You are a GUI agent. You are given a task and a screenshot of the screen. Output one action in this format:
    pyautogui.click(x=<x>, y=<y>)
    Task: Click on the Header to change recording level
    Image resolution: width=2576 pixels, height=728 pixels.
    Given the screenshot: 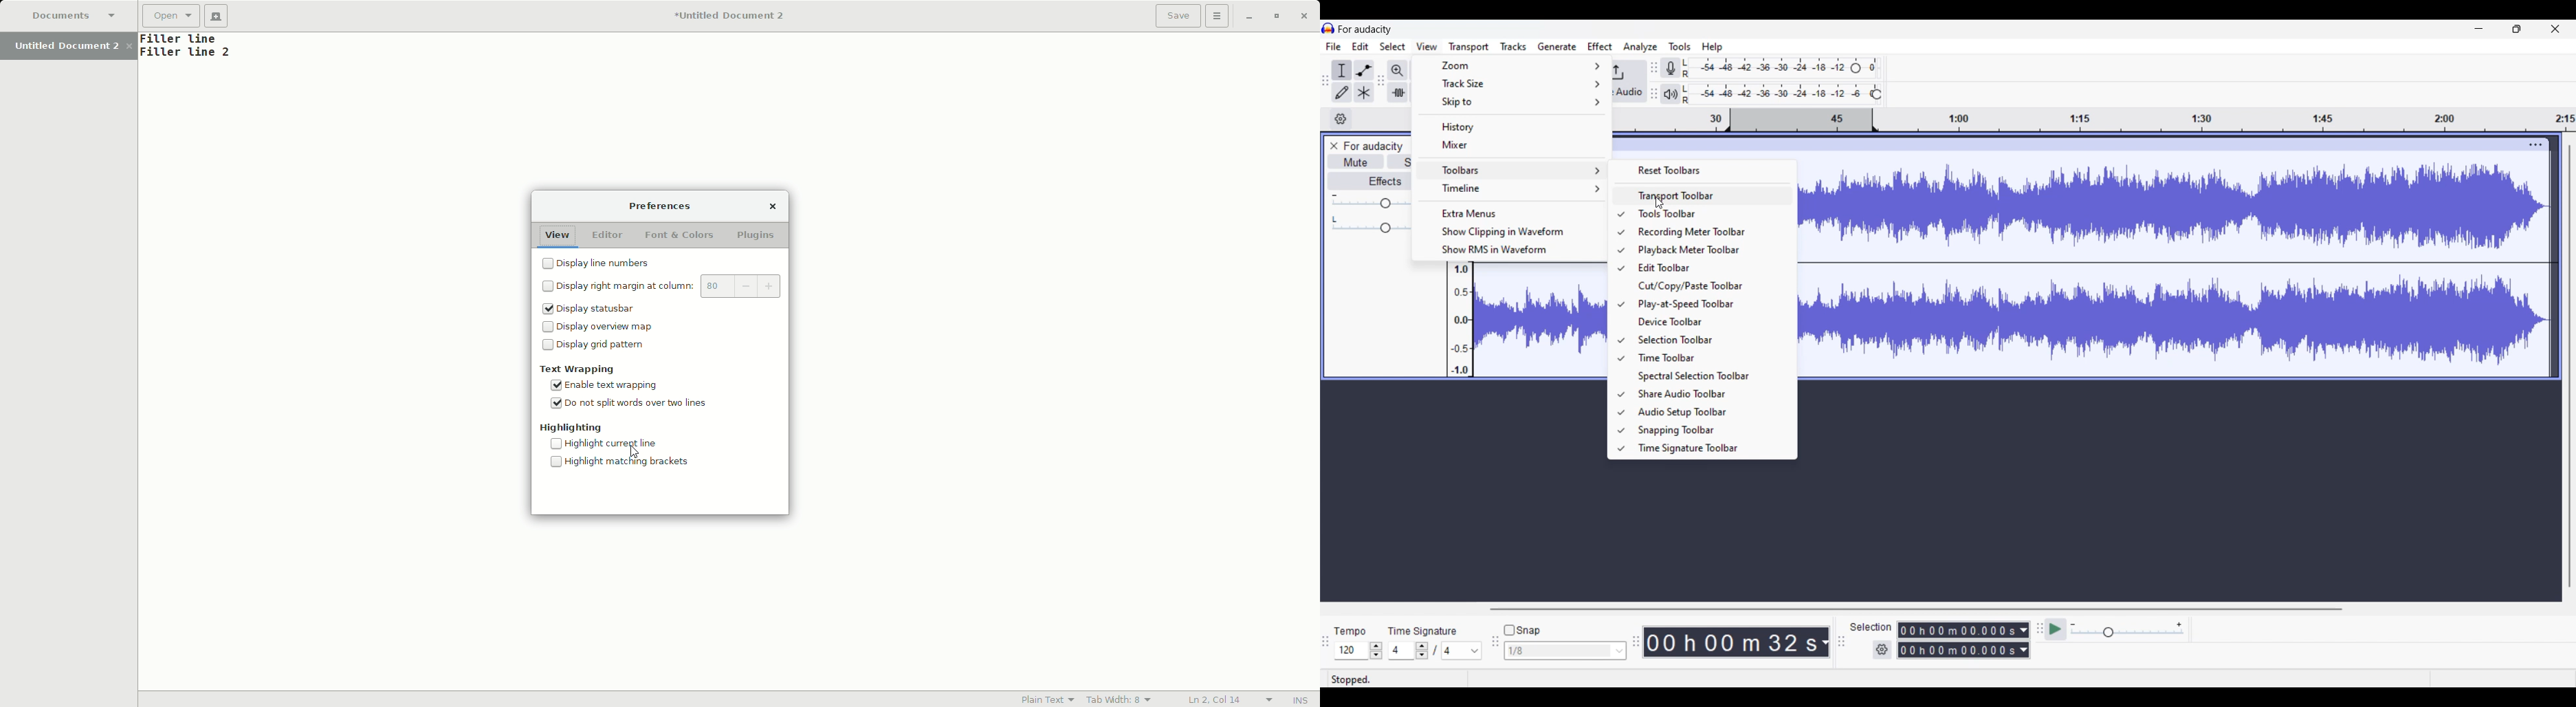 What is the action you would take?
    pyautogui.click(x=1856, y=68)
    